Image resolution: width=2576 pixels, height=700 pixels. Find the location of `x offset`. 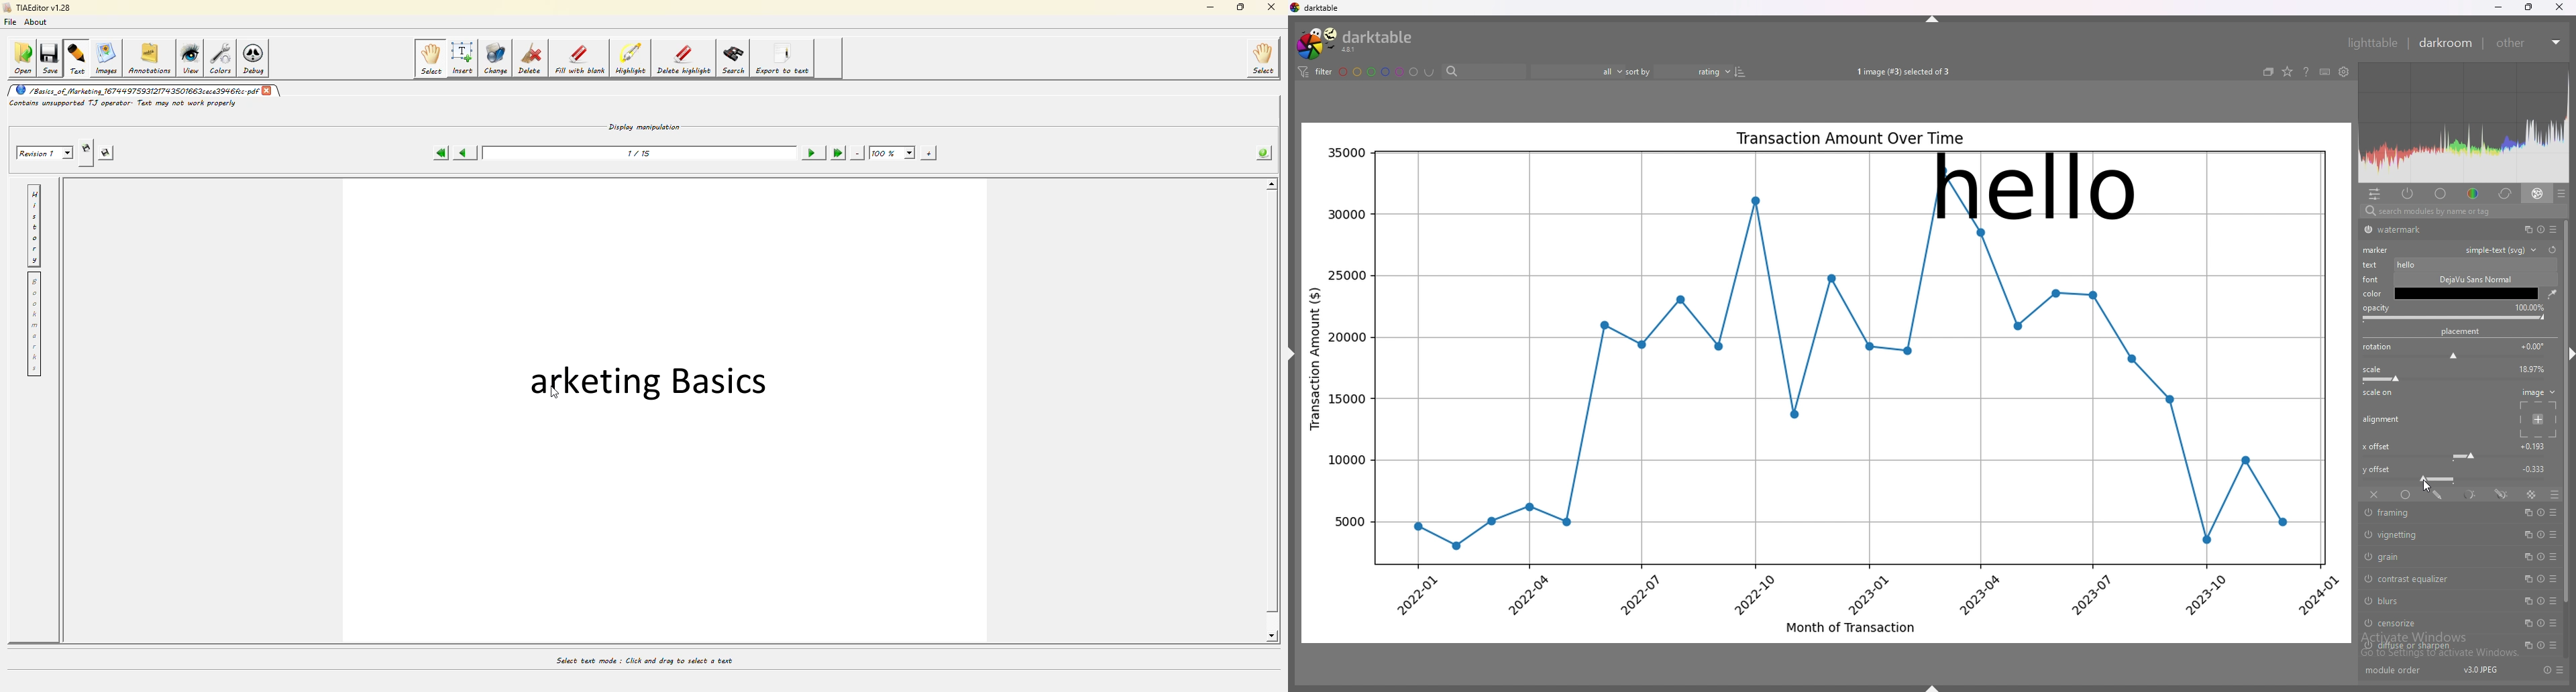

x offset is located at coordinates (2375, 447).